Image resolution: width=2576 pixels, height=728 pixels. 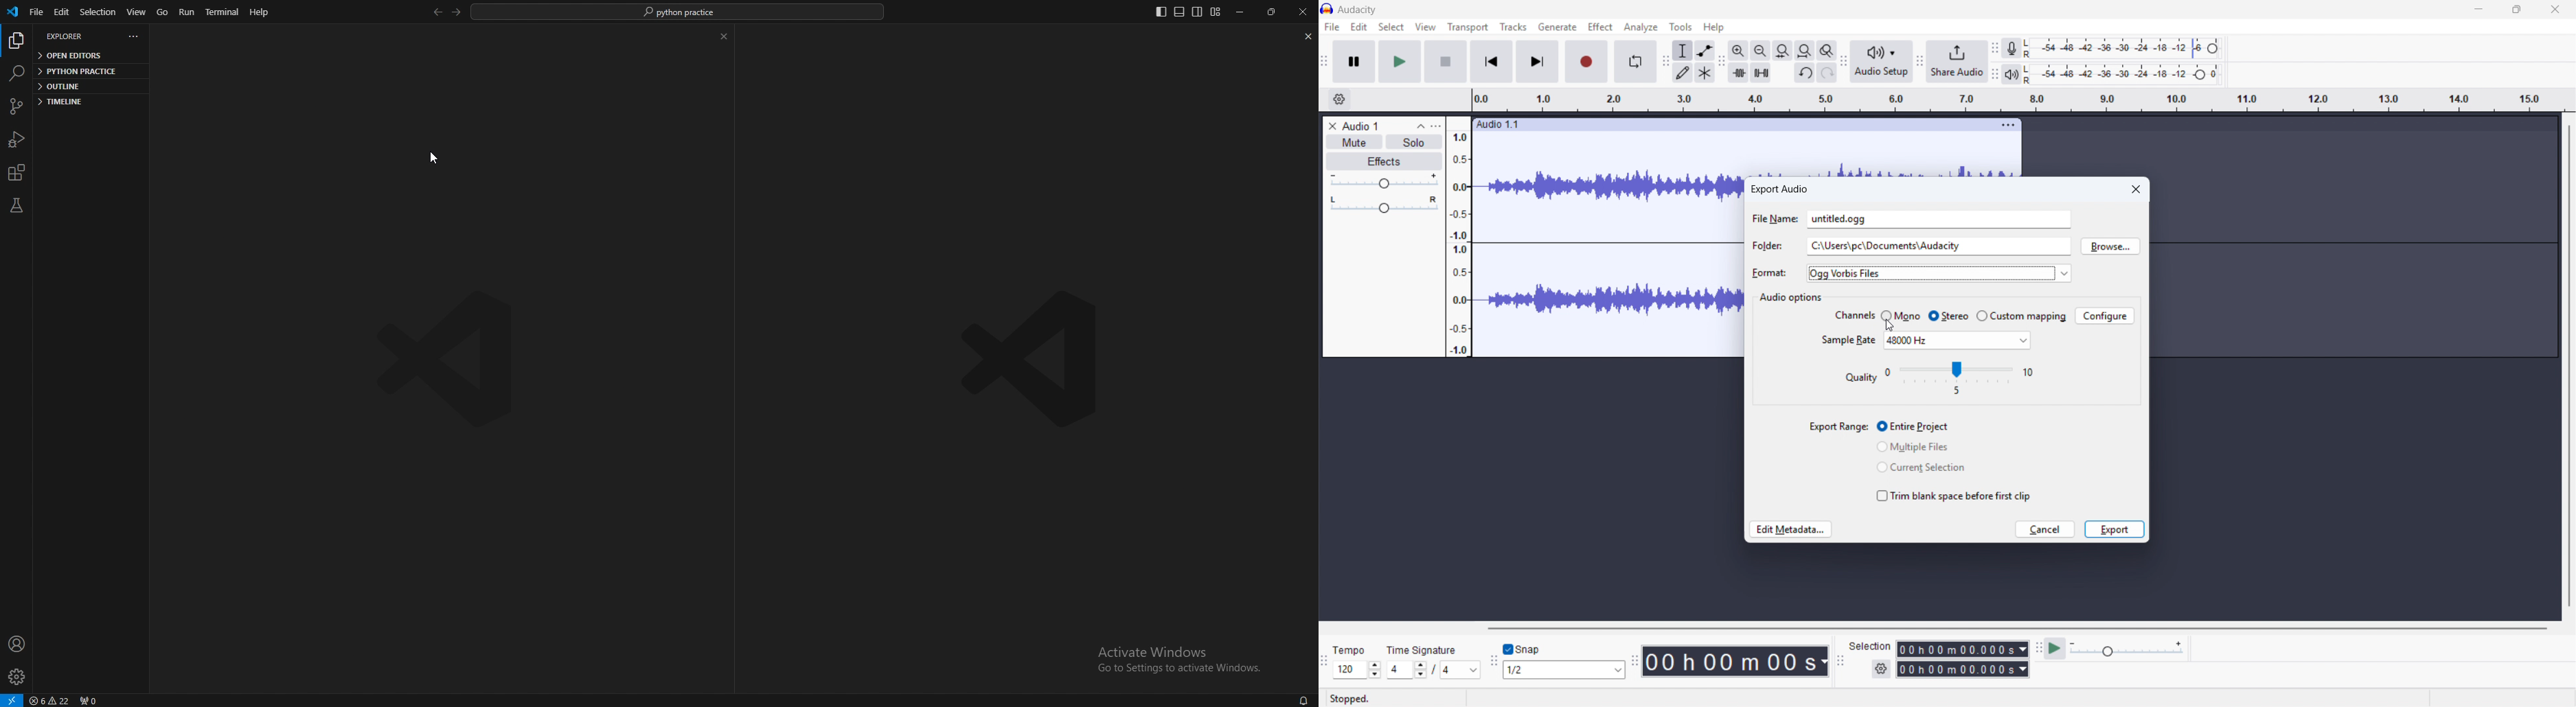 What do you see at coordinates (2021, 316) in the screenshot?
I see `Custom mapping ` at bounding box center [2021, 316].